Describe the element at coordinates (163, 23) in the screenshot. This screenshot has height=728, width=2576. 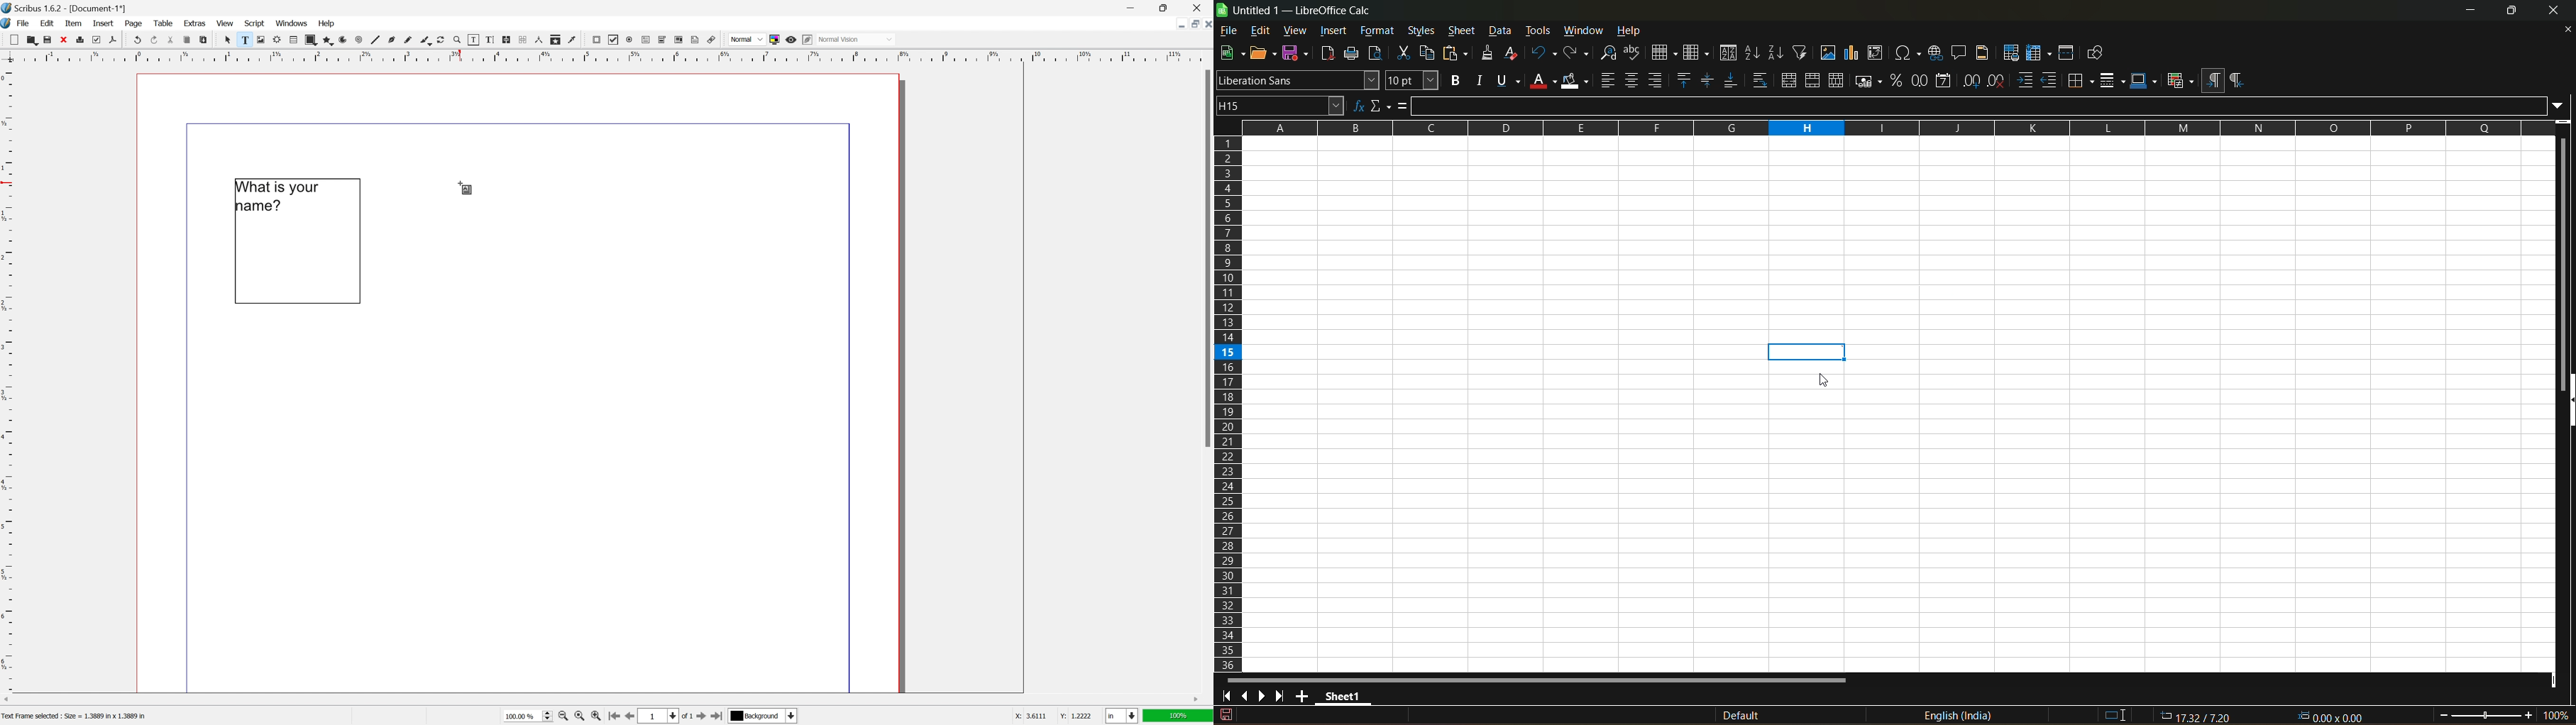
I see `table` at that location.